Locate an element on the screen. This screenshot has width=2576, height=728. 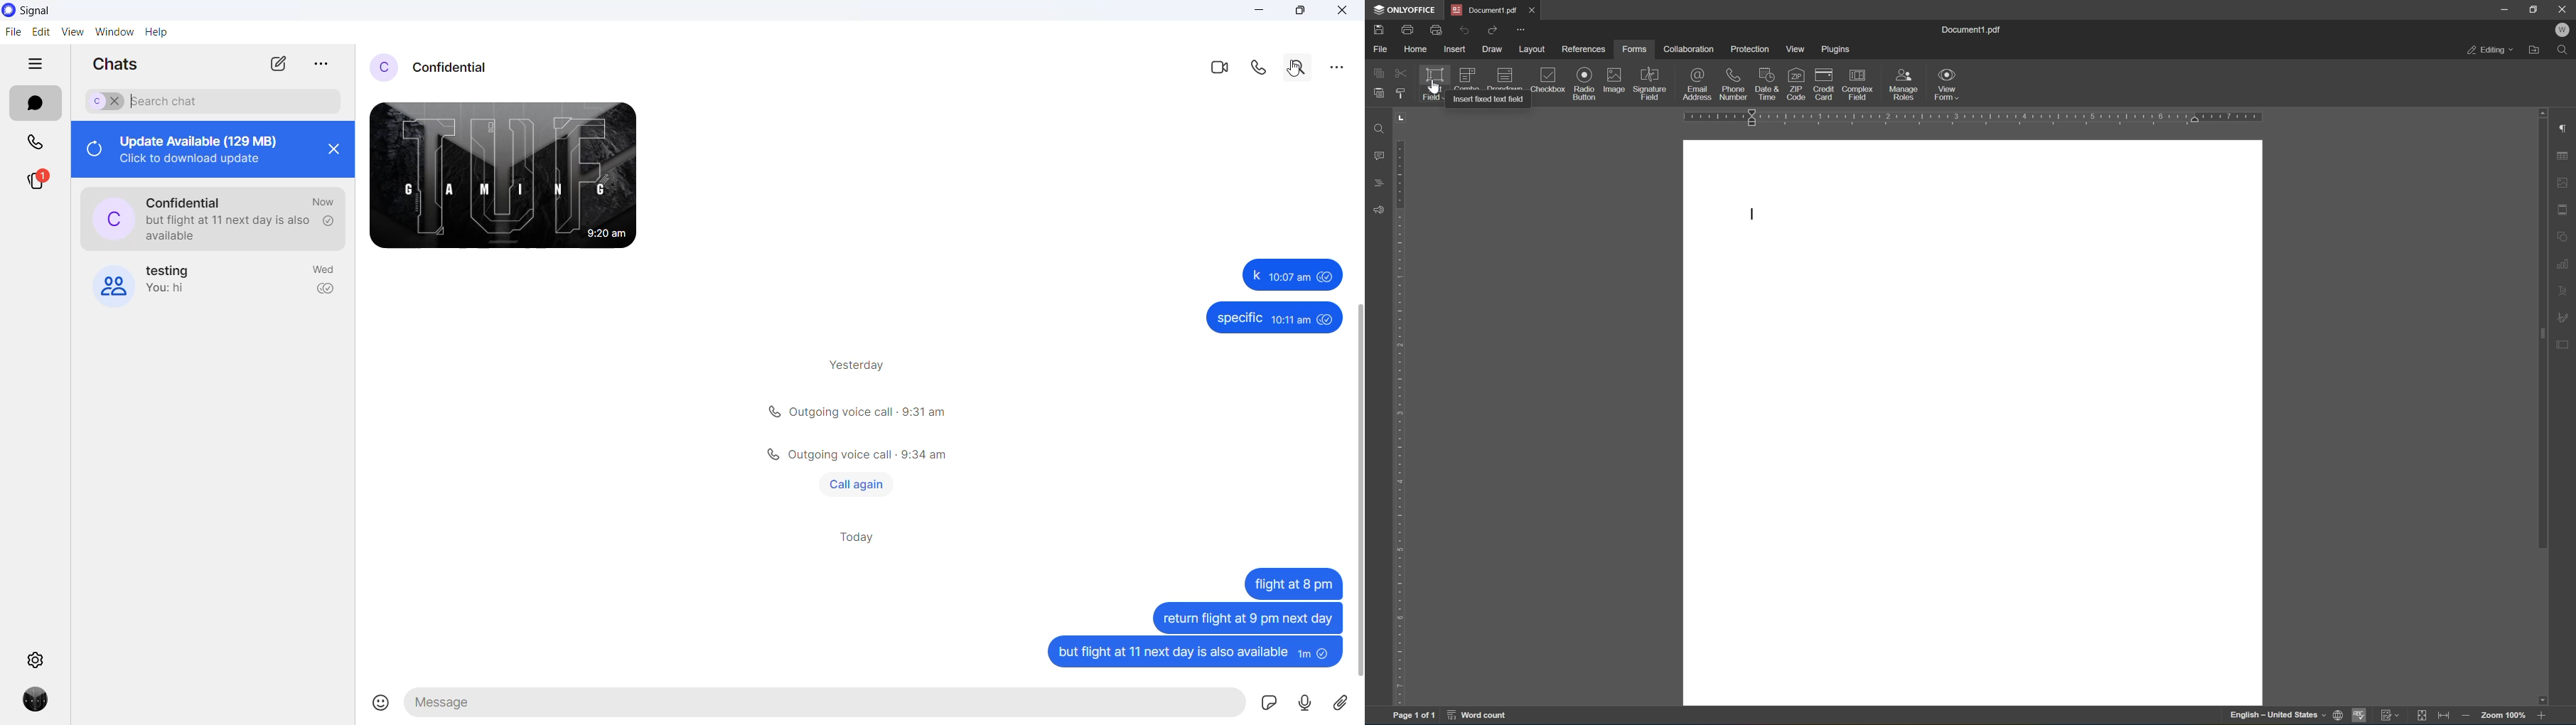
form settings is located at coordinates (2563, 344).